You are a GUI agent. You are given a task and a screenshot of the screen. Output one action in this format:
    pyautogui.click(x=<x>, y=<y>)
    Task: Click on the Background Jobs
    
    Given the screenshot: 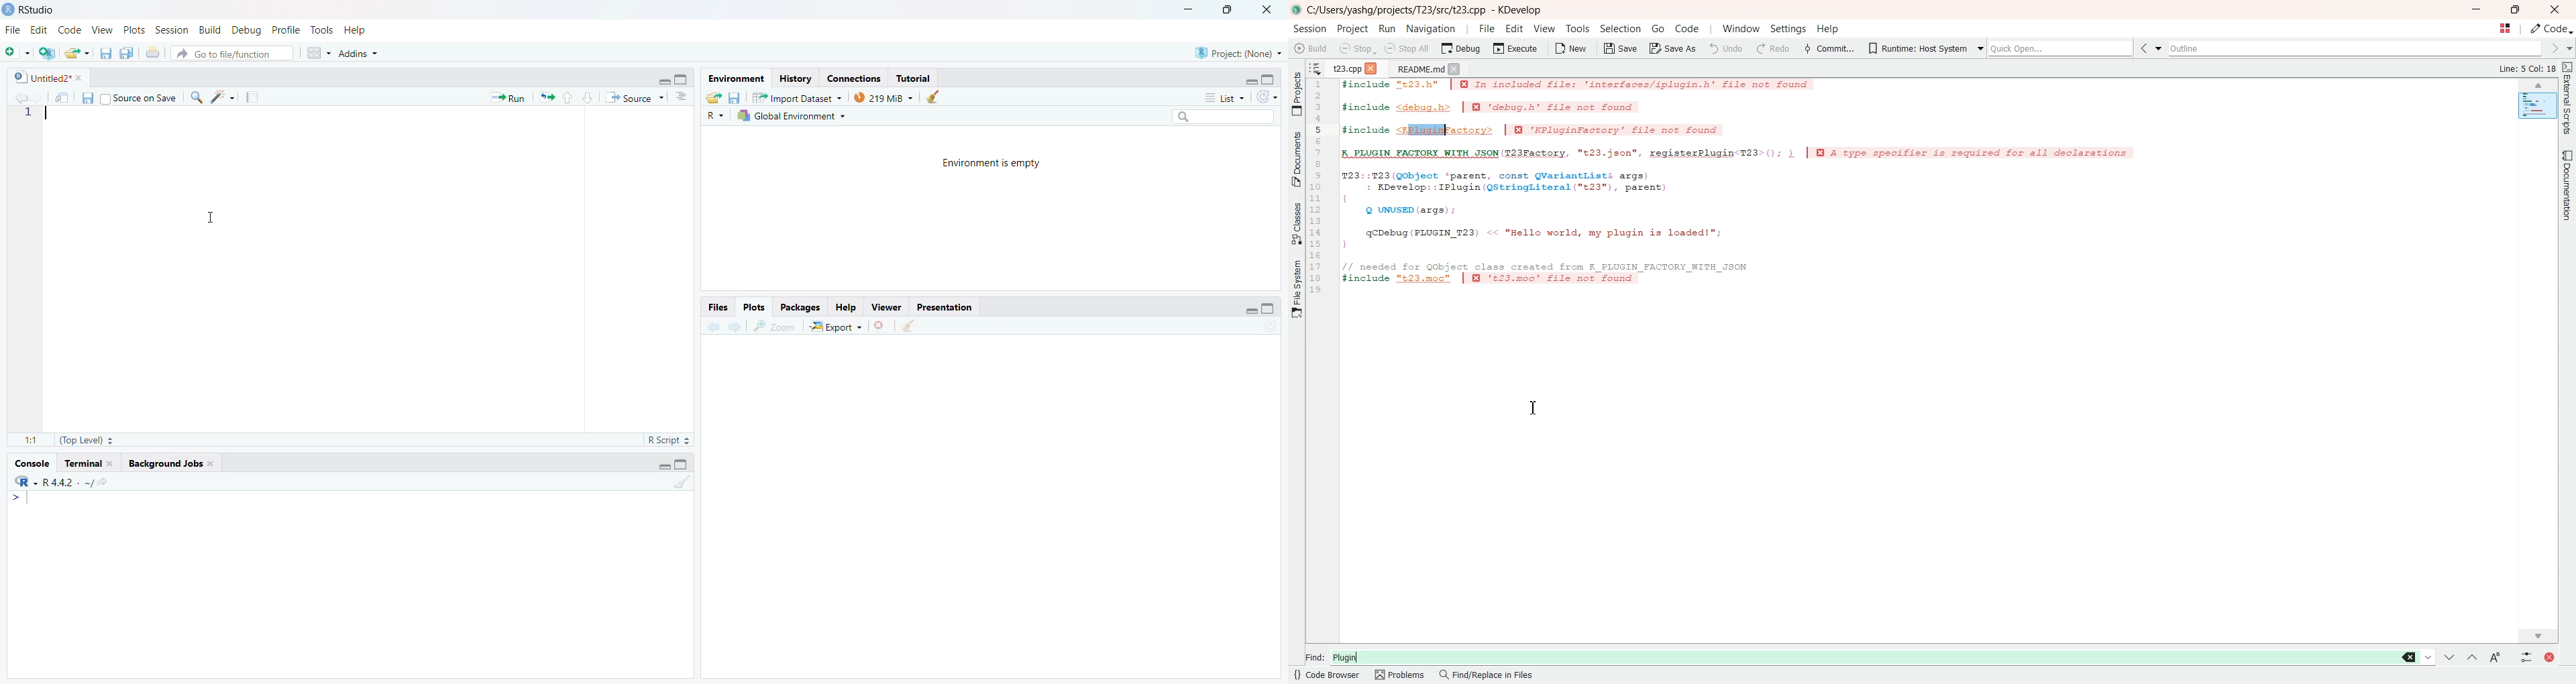 What is the action you would take?
    pyautogui.click(x=170, y=464)
    